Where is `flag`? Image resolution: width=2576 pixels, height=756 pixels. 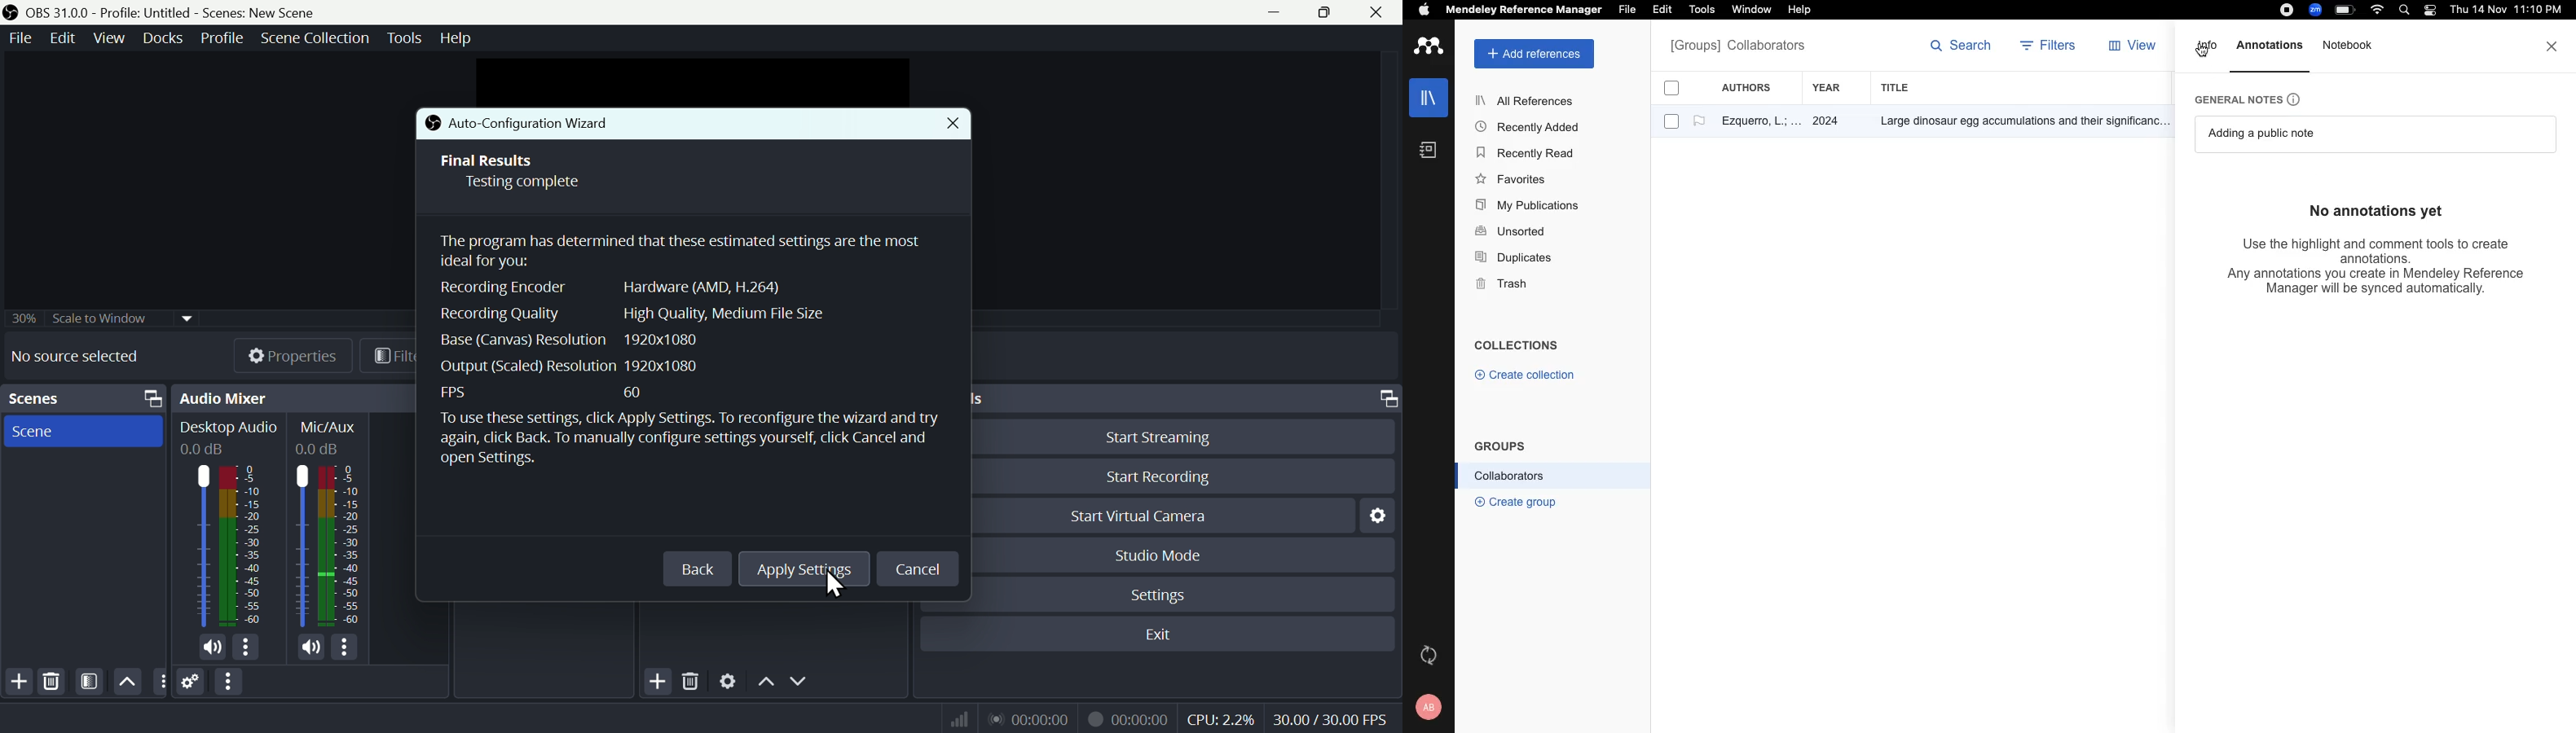 flag is located at coordinates (1699, 121).